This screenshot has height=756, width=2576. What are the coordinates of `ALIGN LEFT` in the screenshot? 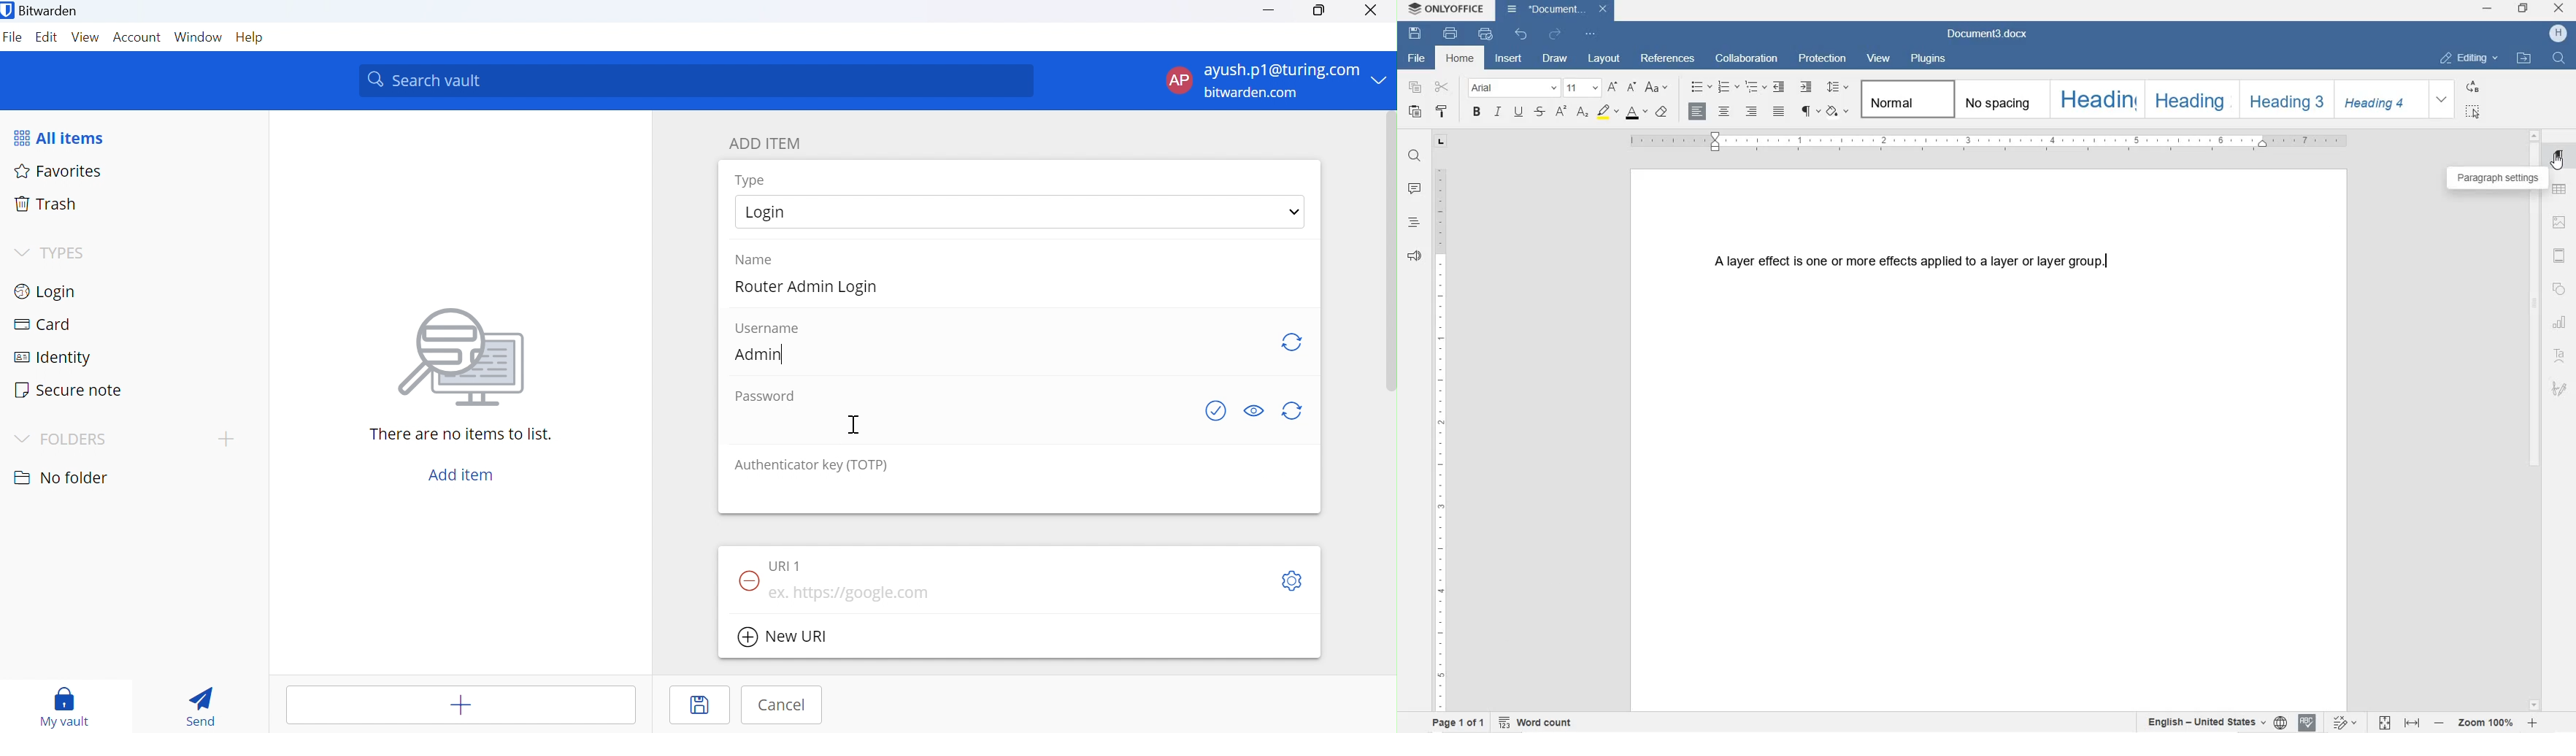 It's located at (1700, 111).